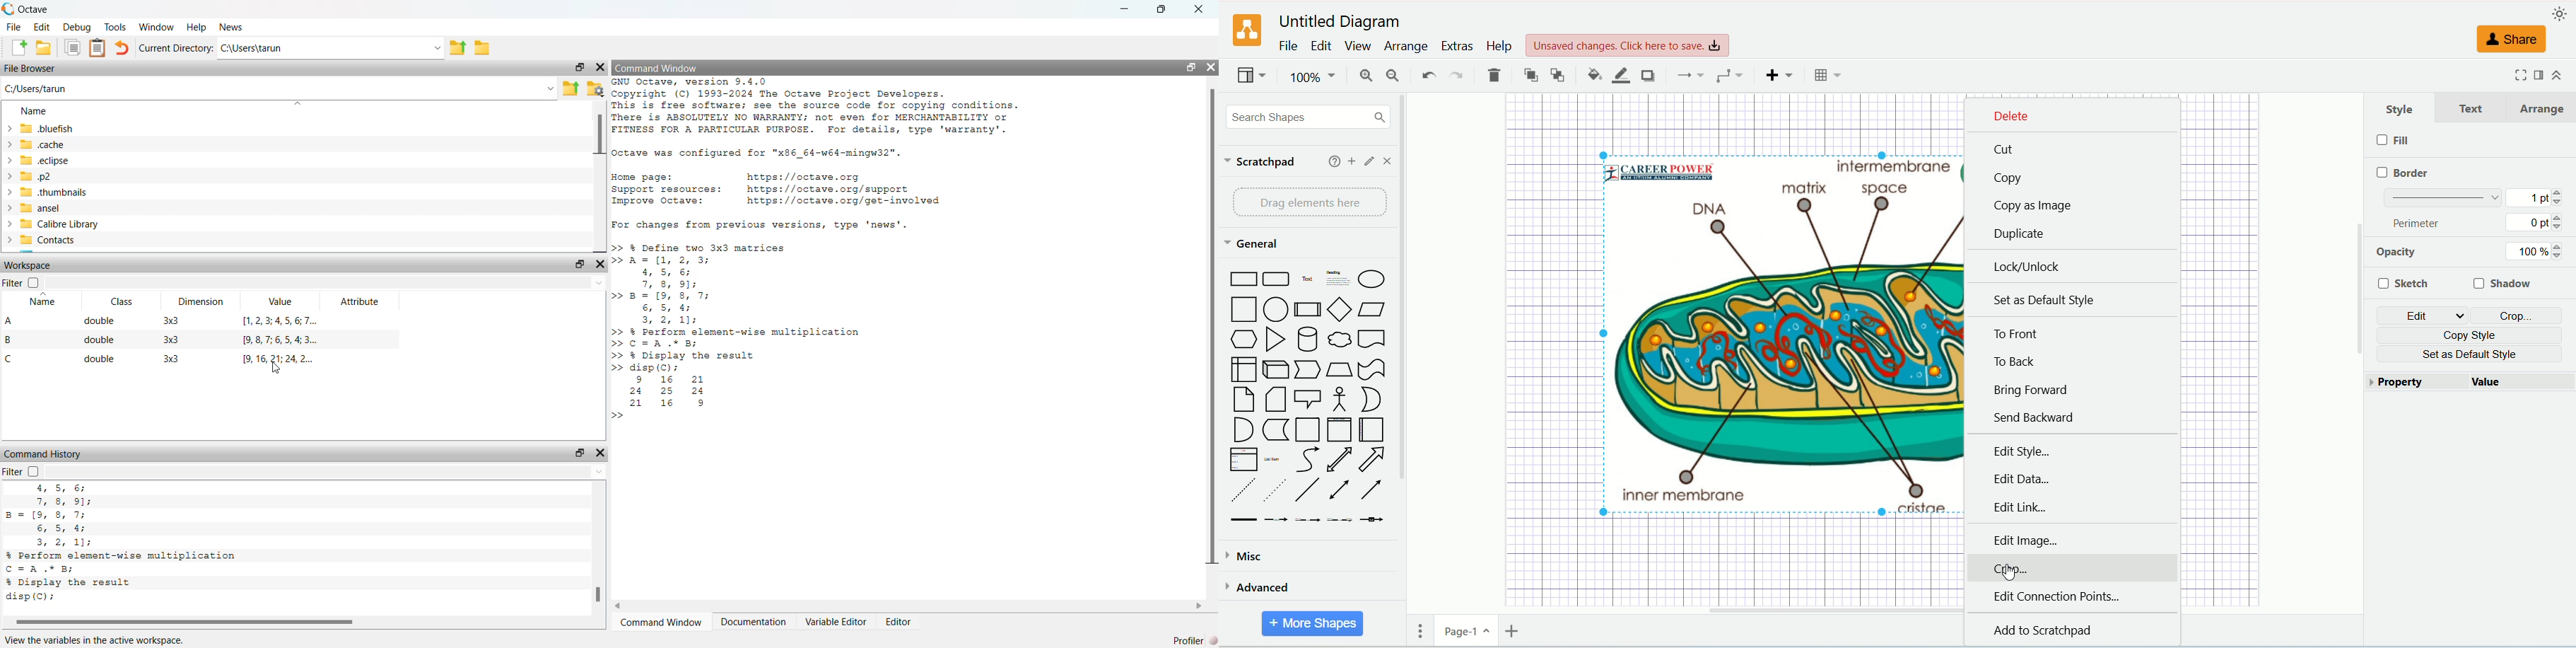 This screenshot has height=672, width=2576. I want to click on Bidirectional Arrow, so click(1340, 461).